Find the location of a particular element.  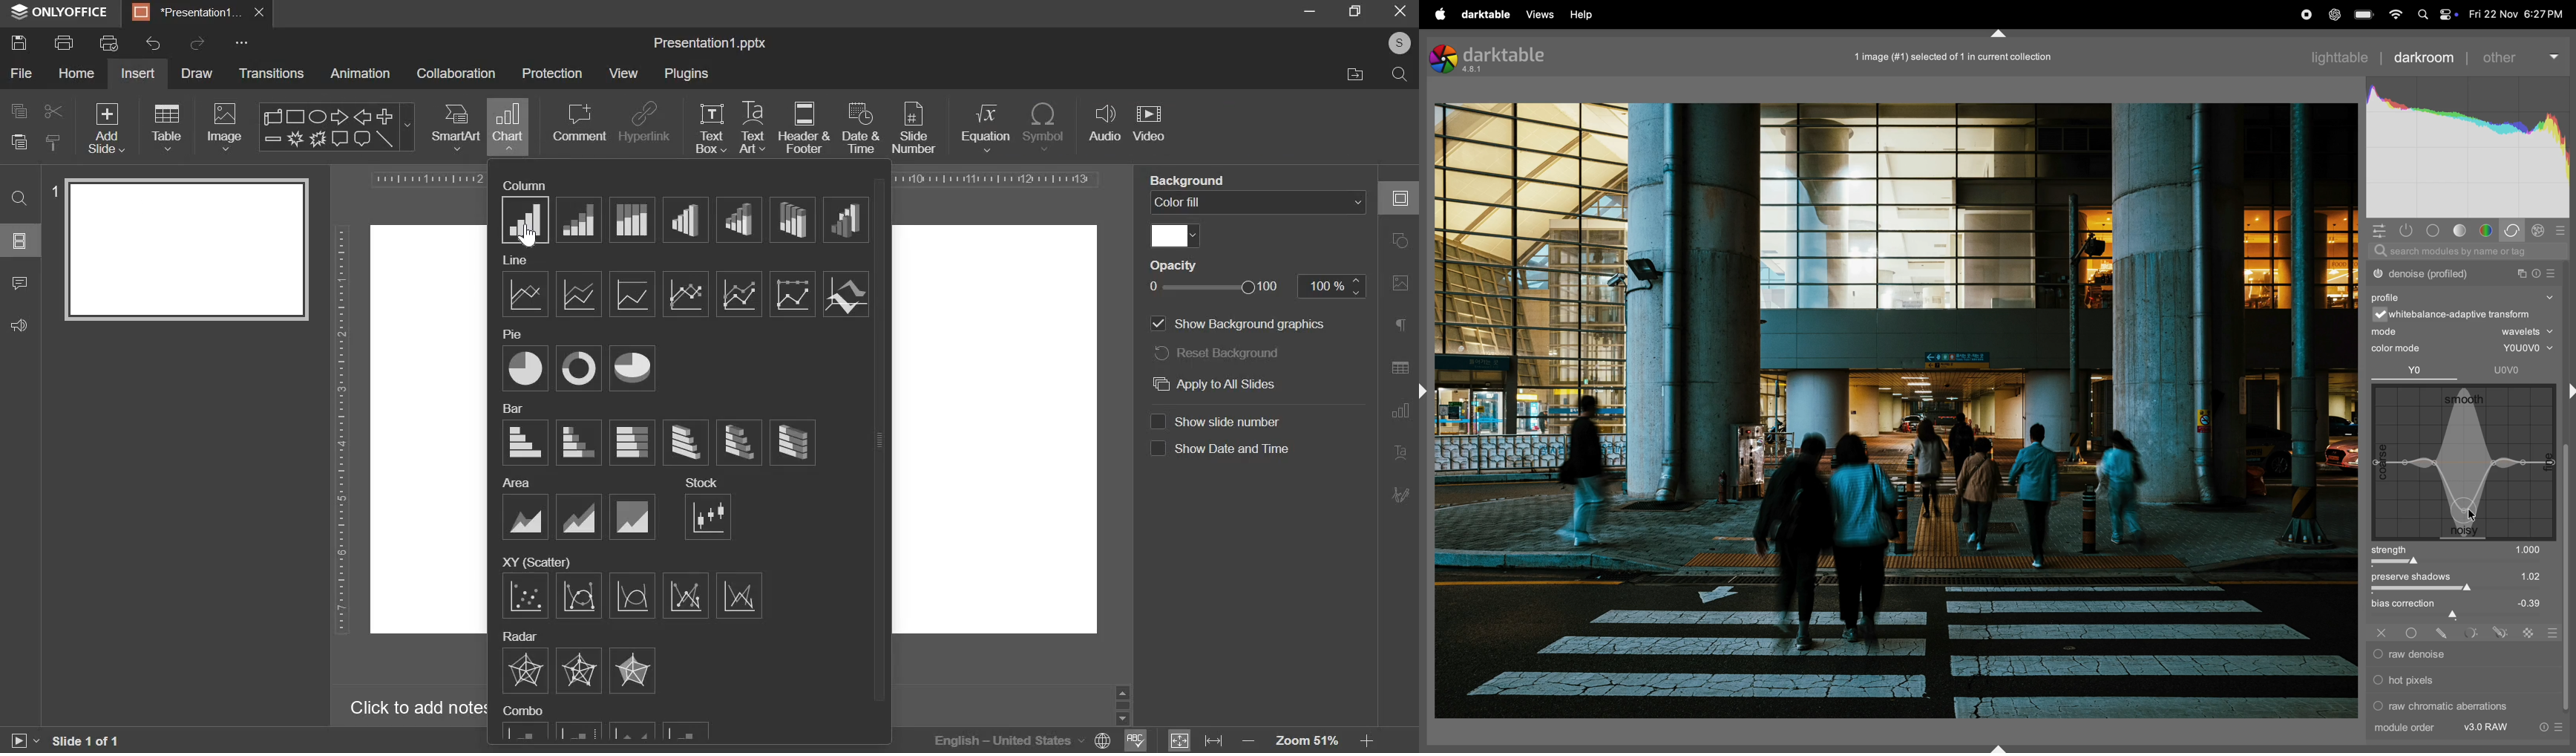

save is located at coordinates (19, 43).